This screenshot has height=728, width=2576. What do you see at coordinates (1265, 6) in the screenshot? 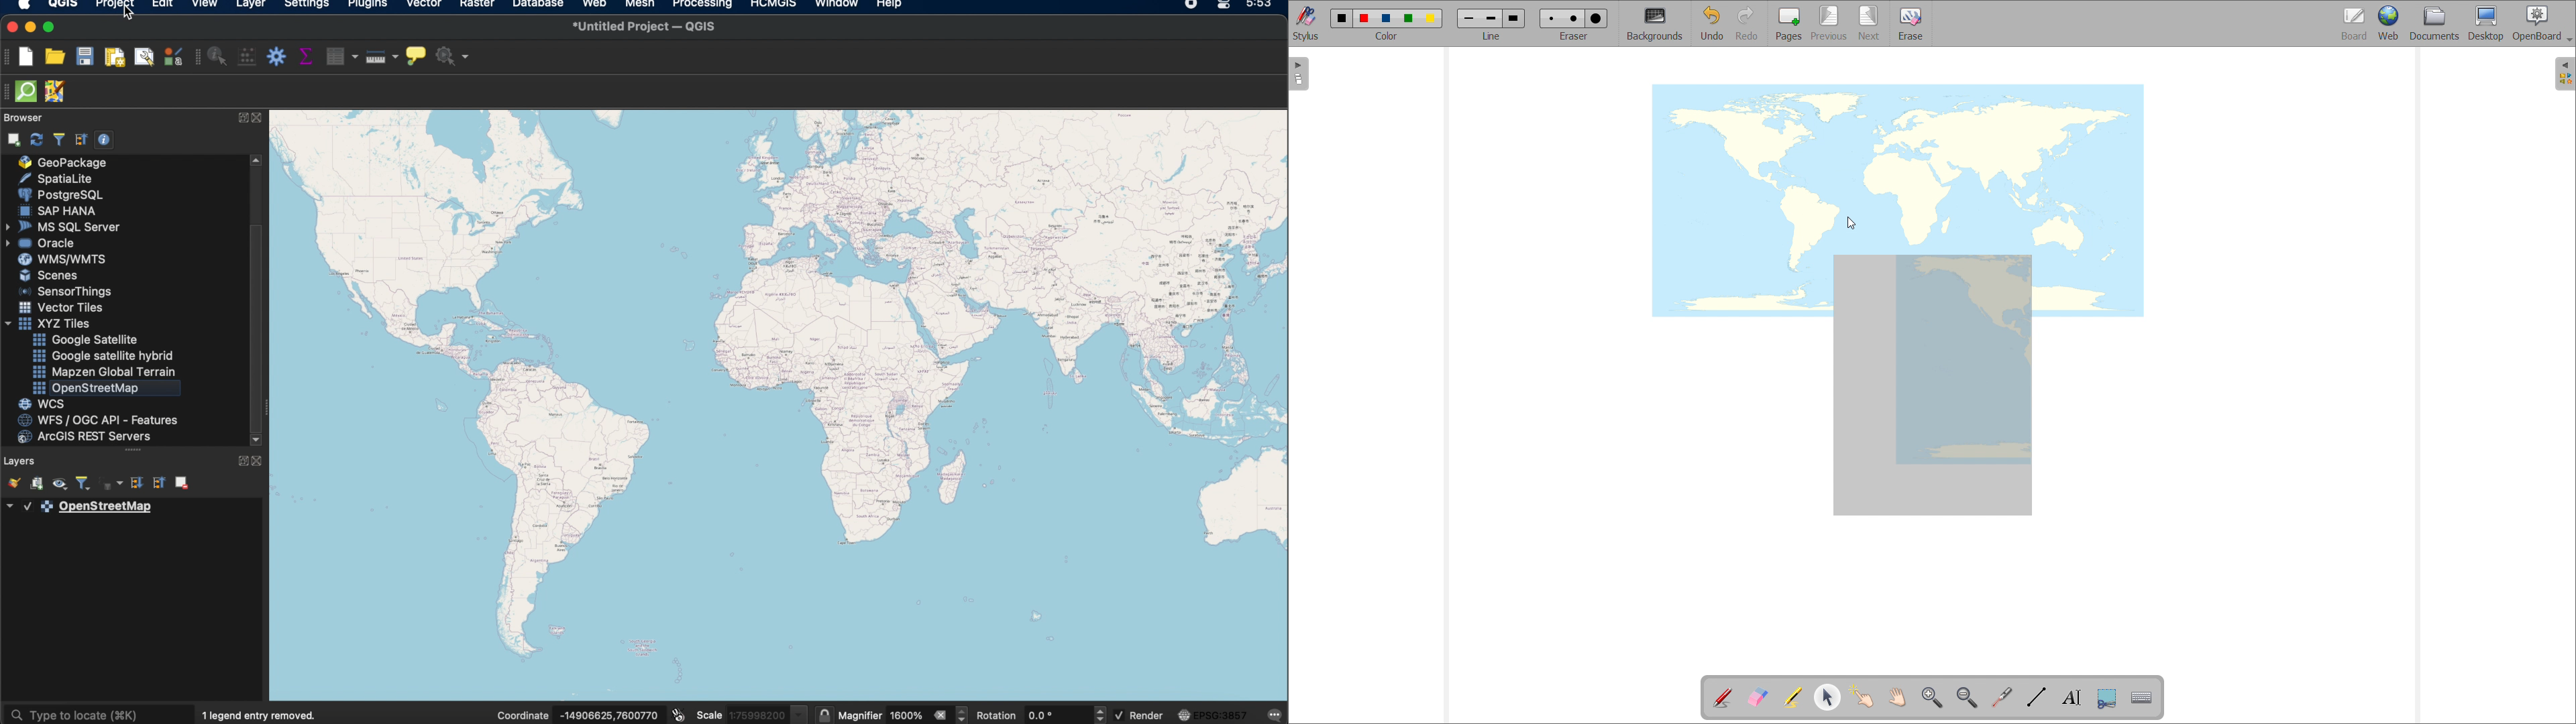
I see `time` at bounding box center [1265, 6].